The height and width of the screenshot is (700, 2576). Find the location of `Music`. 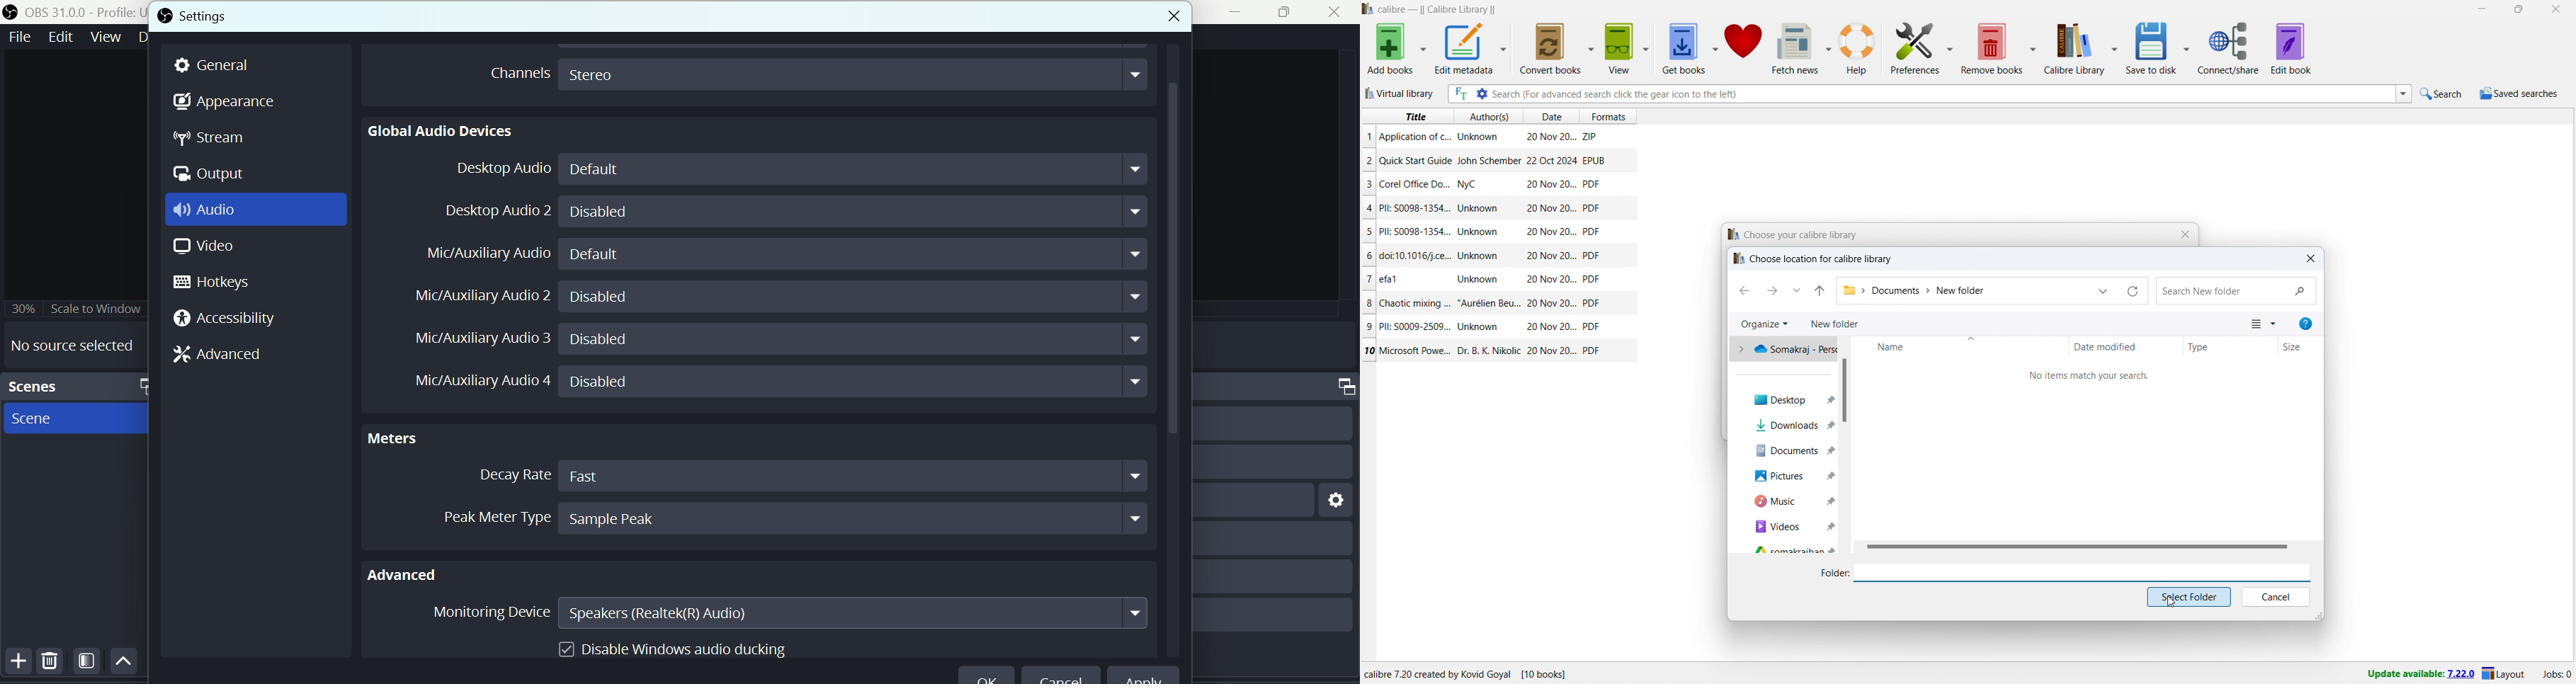

Music is located at coordinates (1784, 501).